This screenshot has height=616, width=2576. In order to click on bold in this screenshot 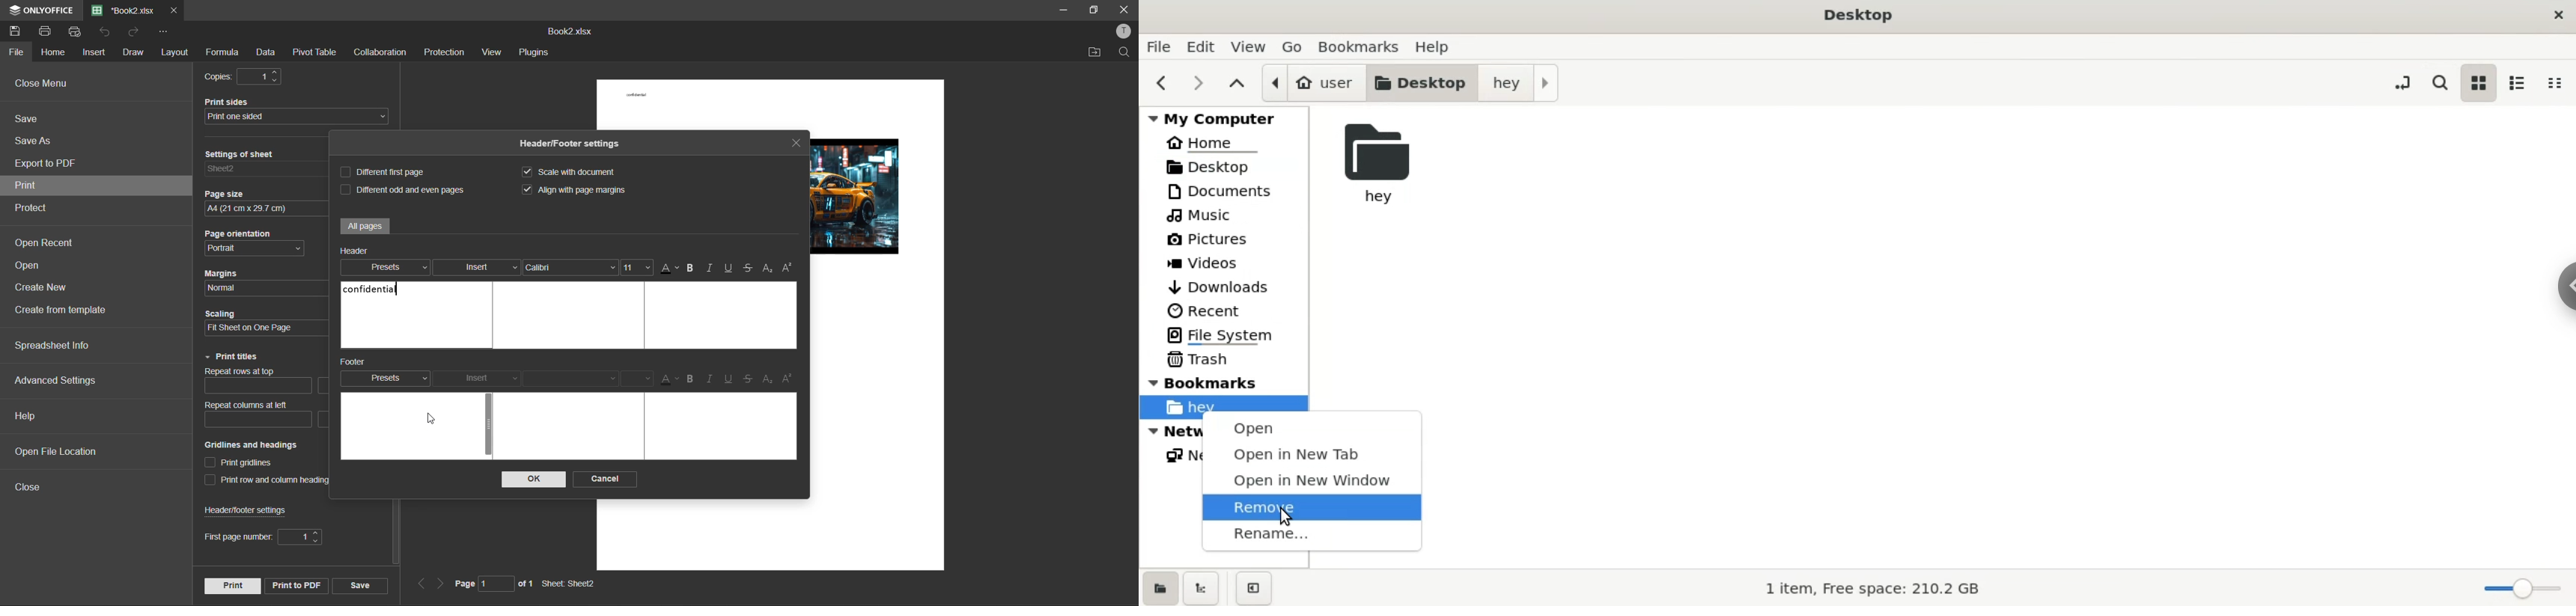, I will do `click(692, 268)`.